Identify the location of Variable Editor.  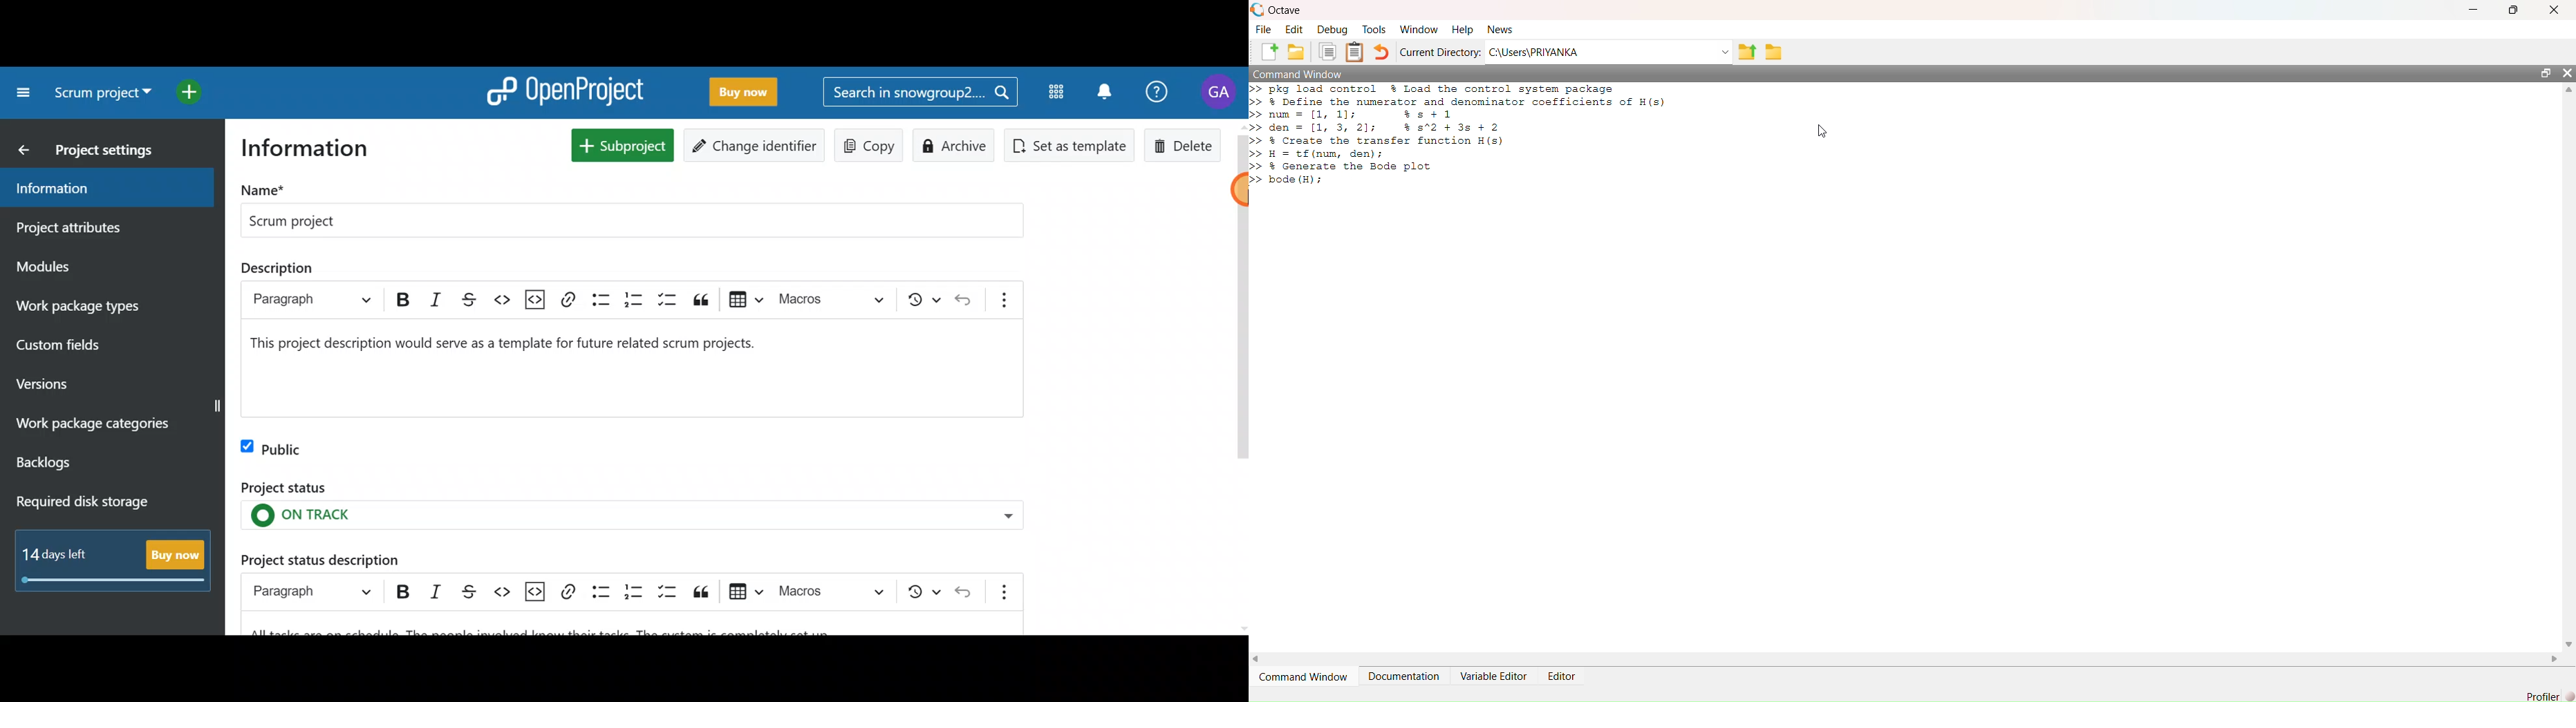
(1493, 676).